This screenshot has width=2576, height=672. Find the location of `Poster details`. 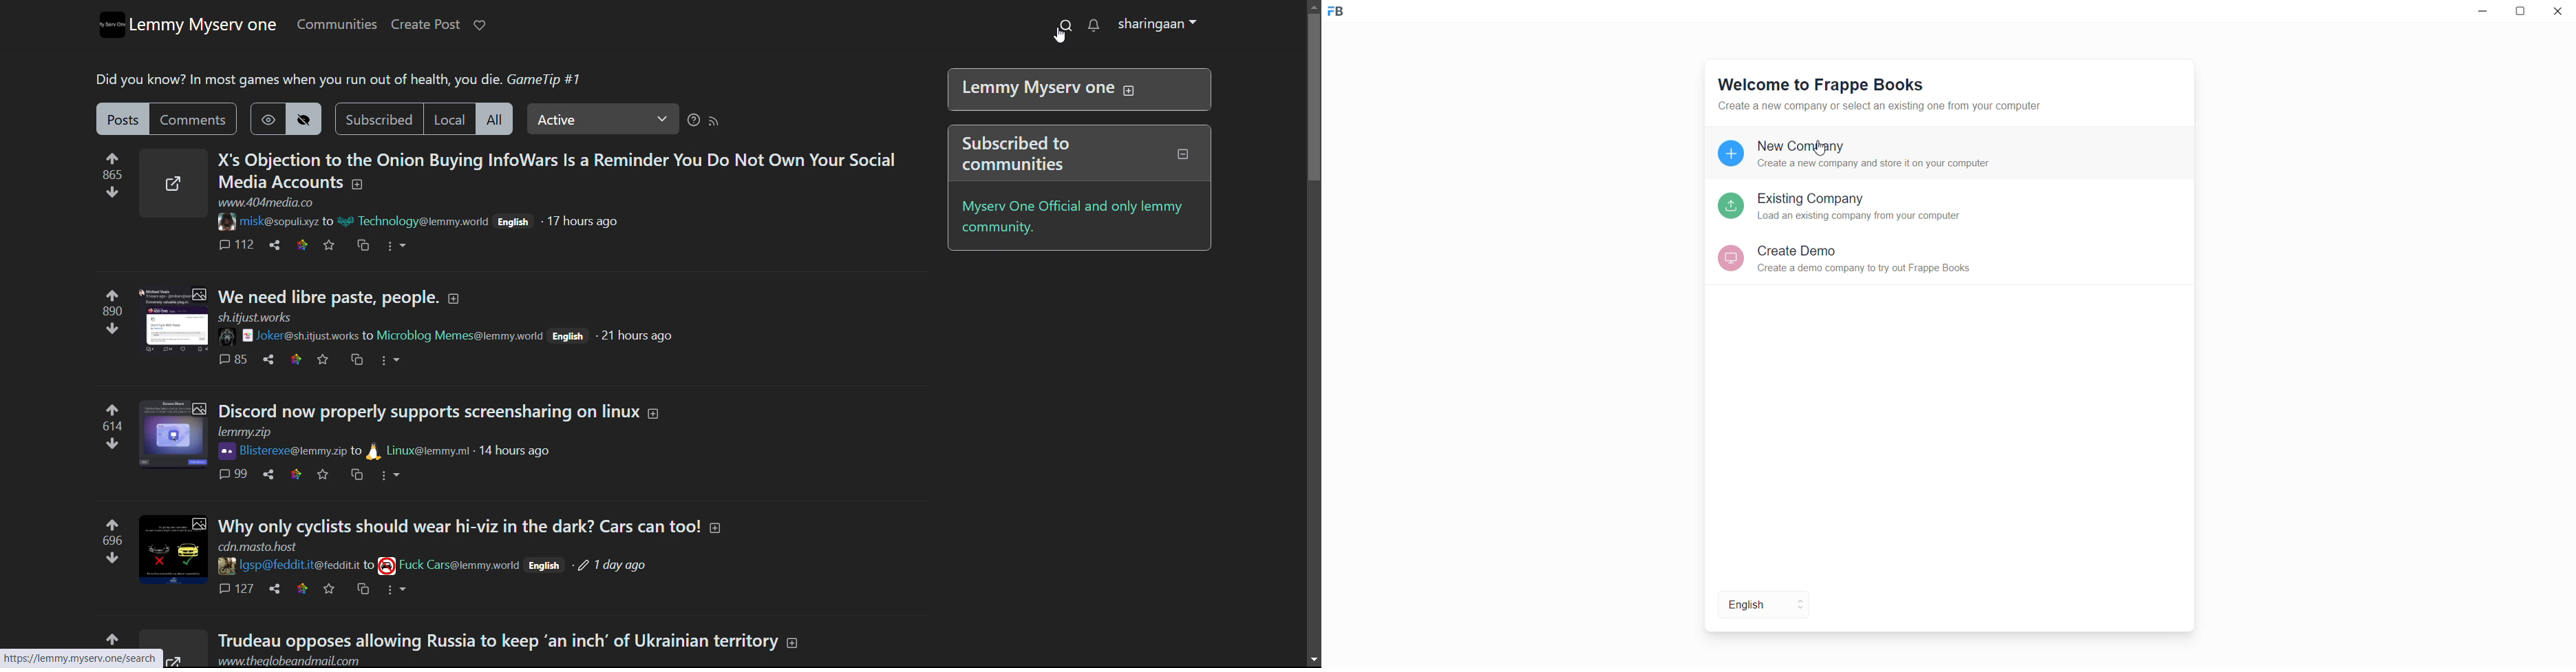

Poster details is located at coordinates (361, 224).